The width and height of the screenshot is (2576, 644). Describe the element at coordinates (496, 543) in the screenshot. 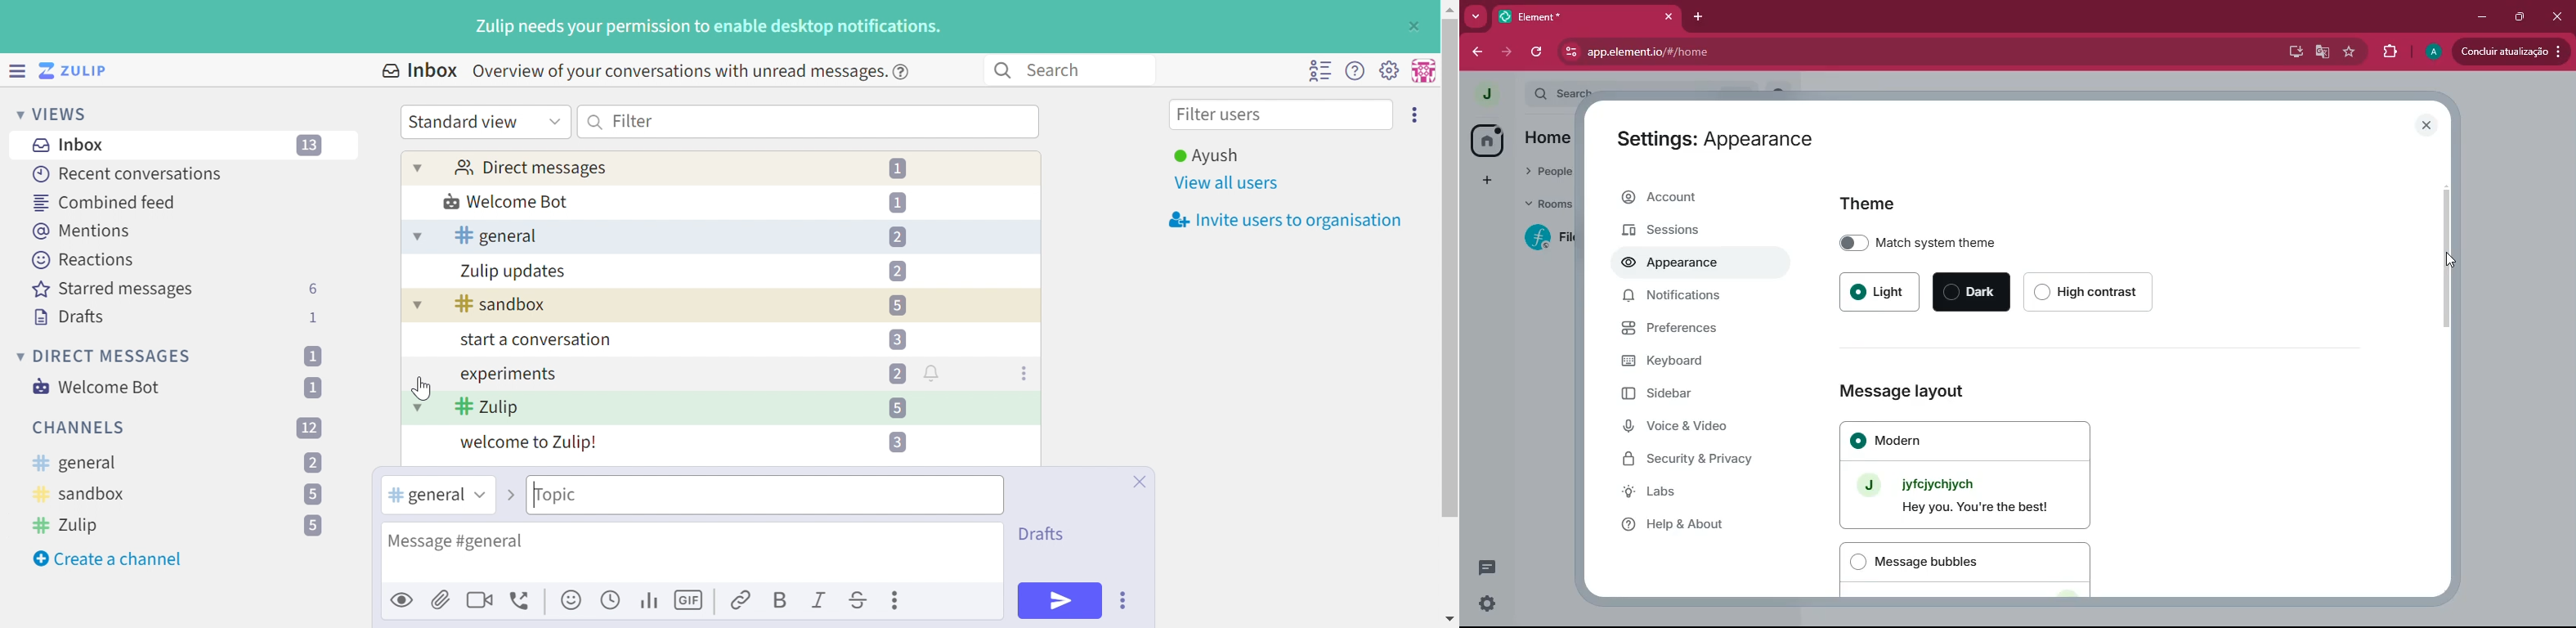

I see `#general` at that location.